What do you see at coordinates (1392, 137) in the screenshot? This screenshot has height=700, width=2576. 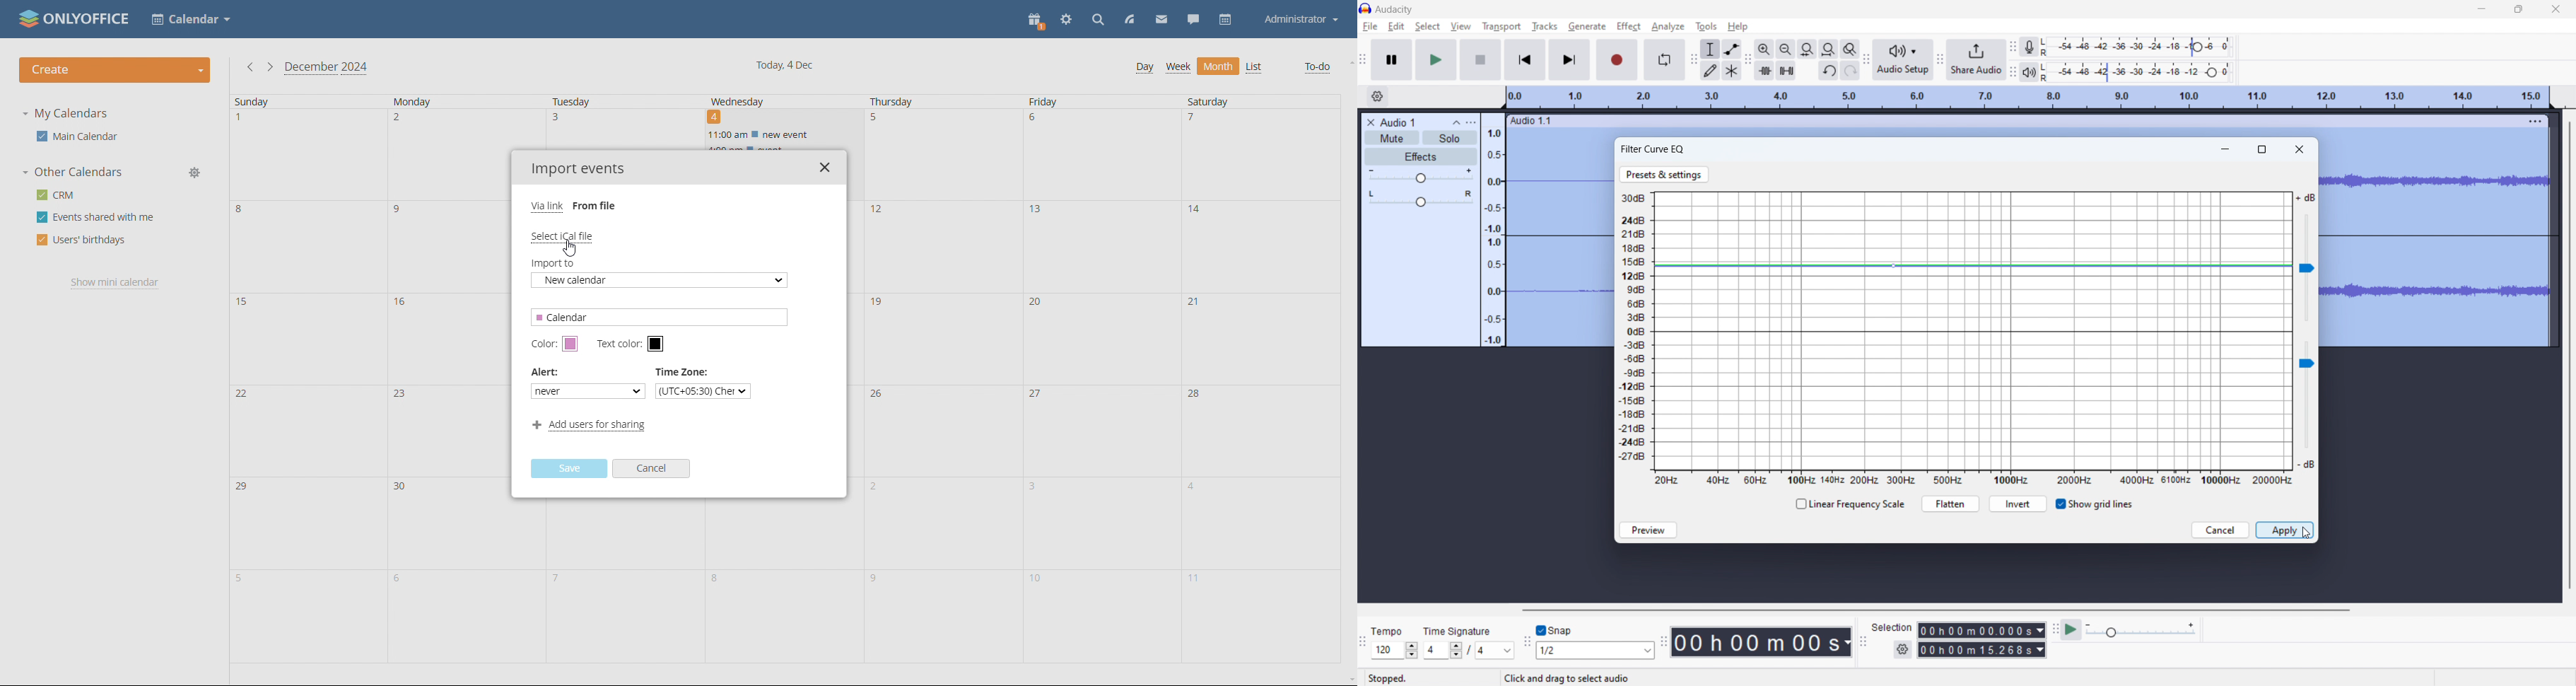 I see `mute` at bounding box center [1392, 137].